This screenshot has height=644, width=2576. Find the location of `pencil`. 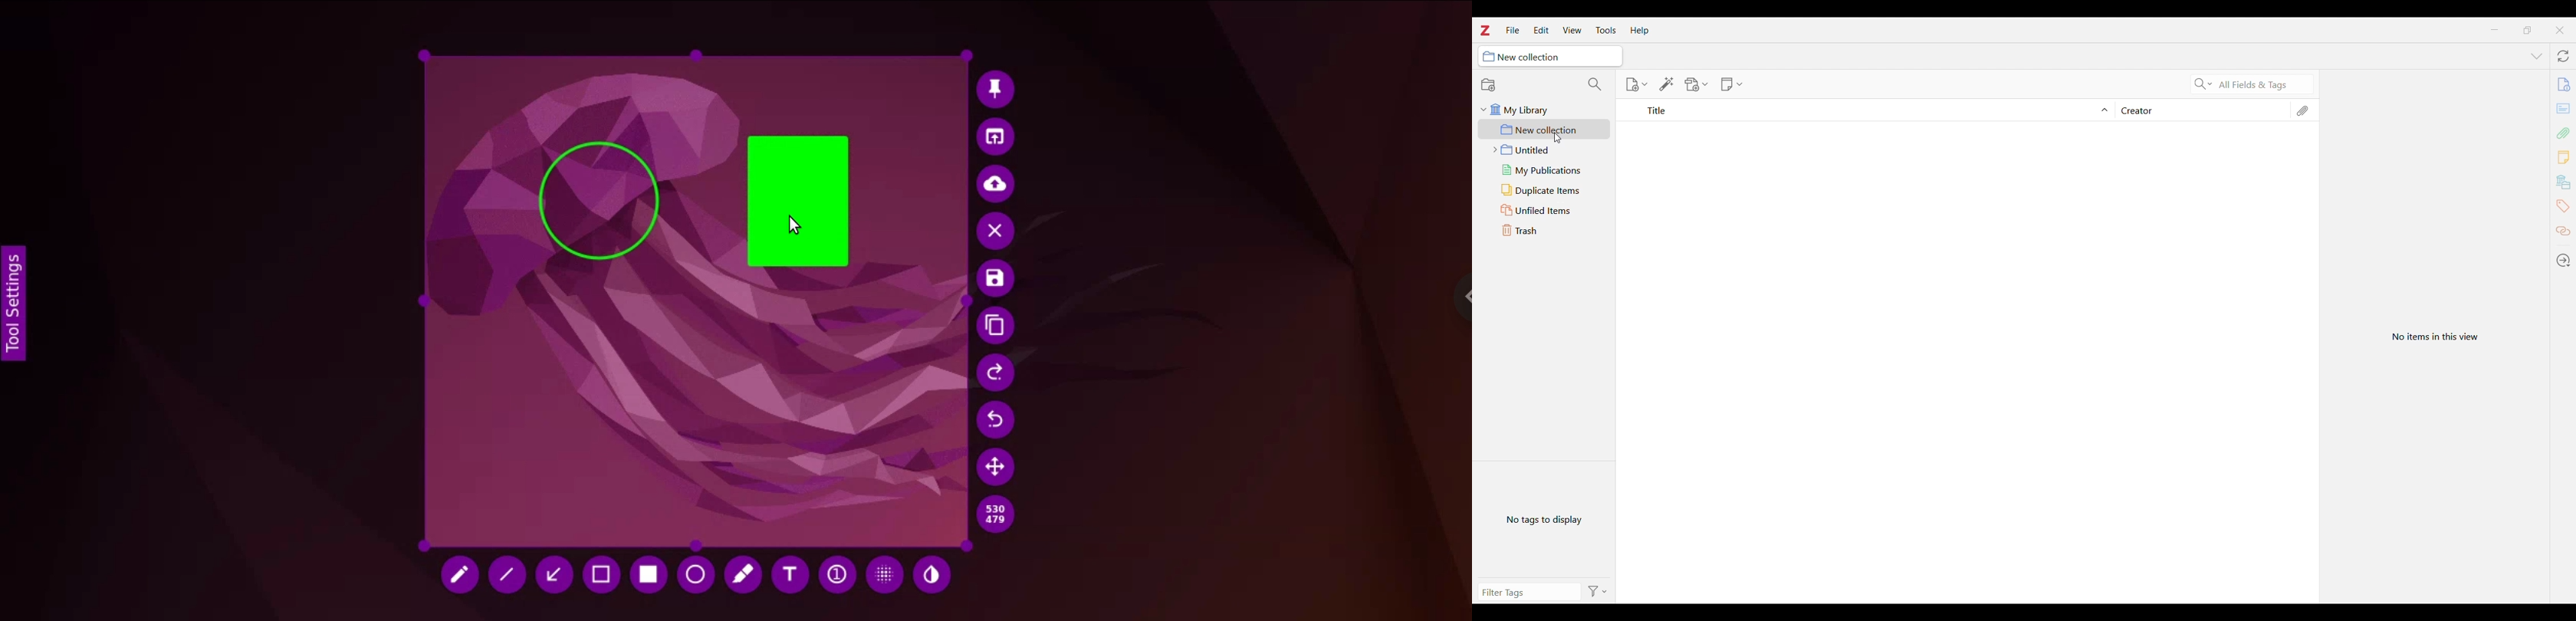

pencil is located at coordinates (462, 575).